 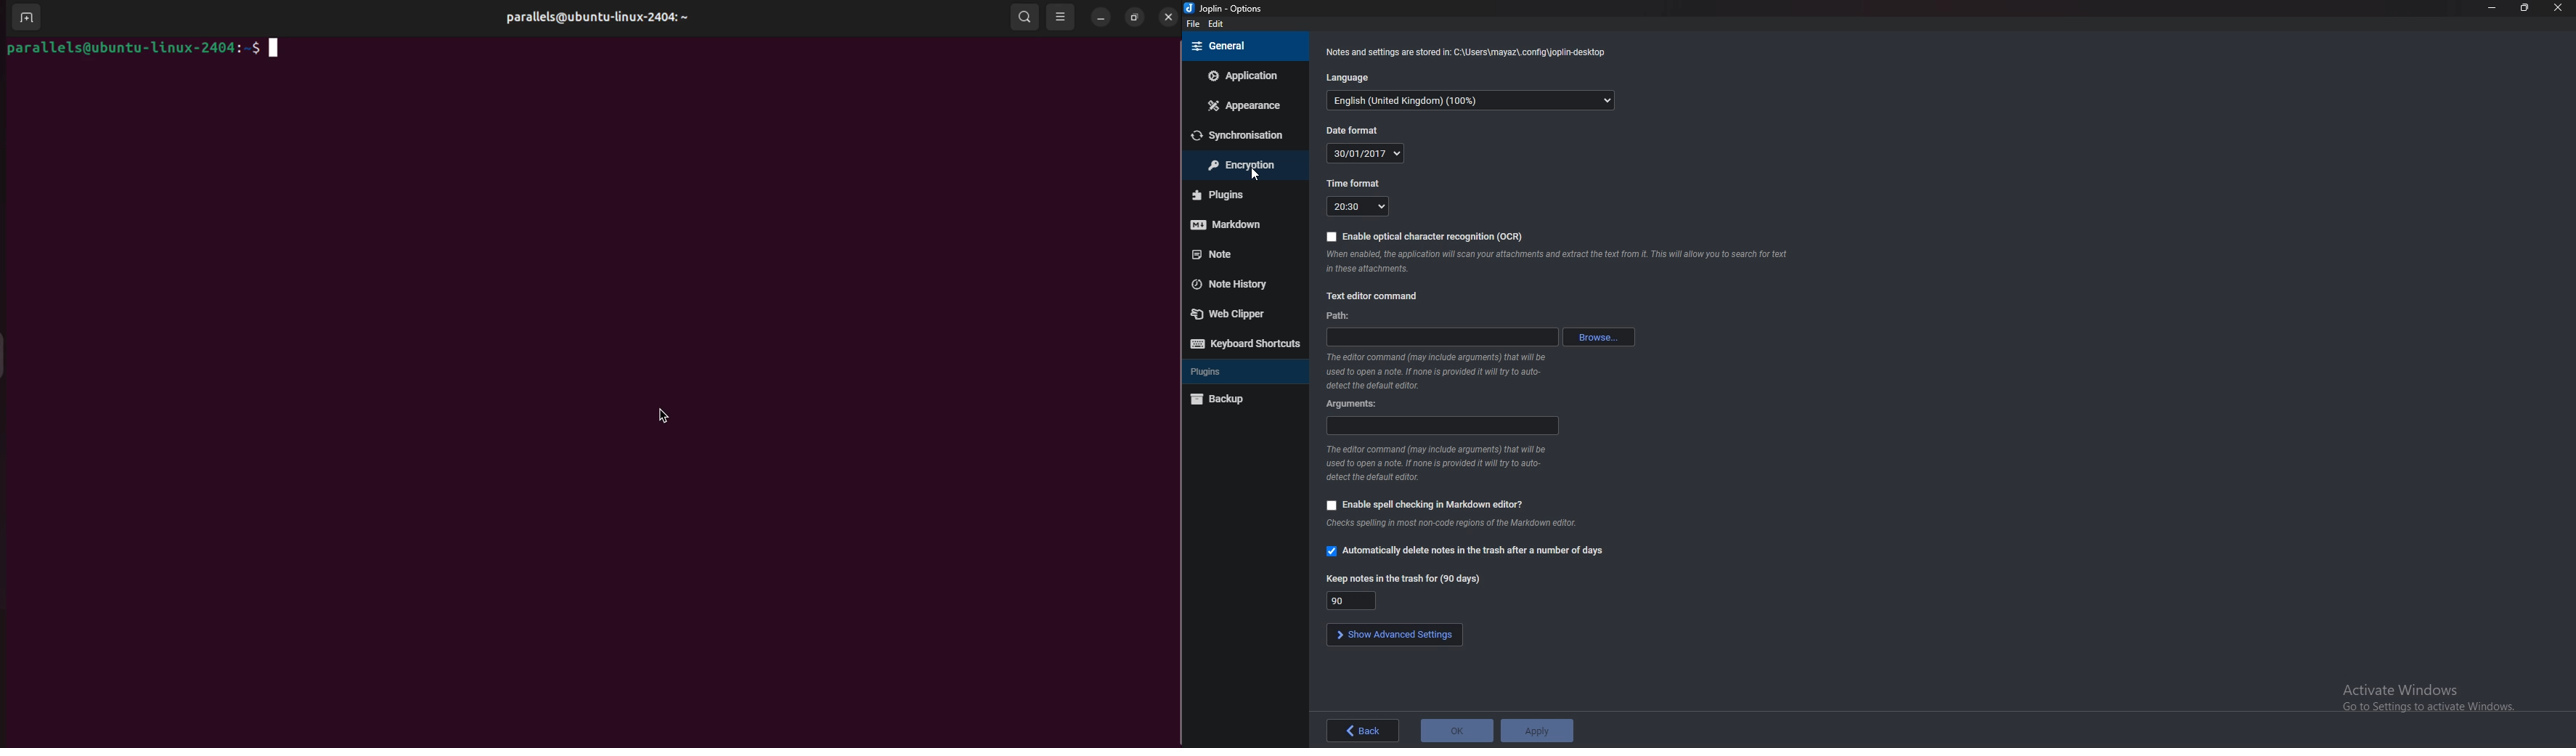 I want to click on info, so click(x=1438, y=371).